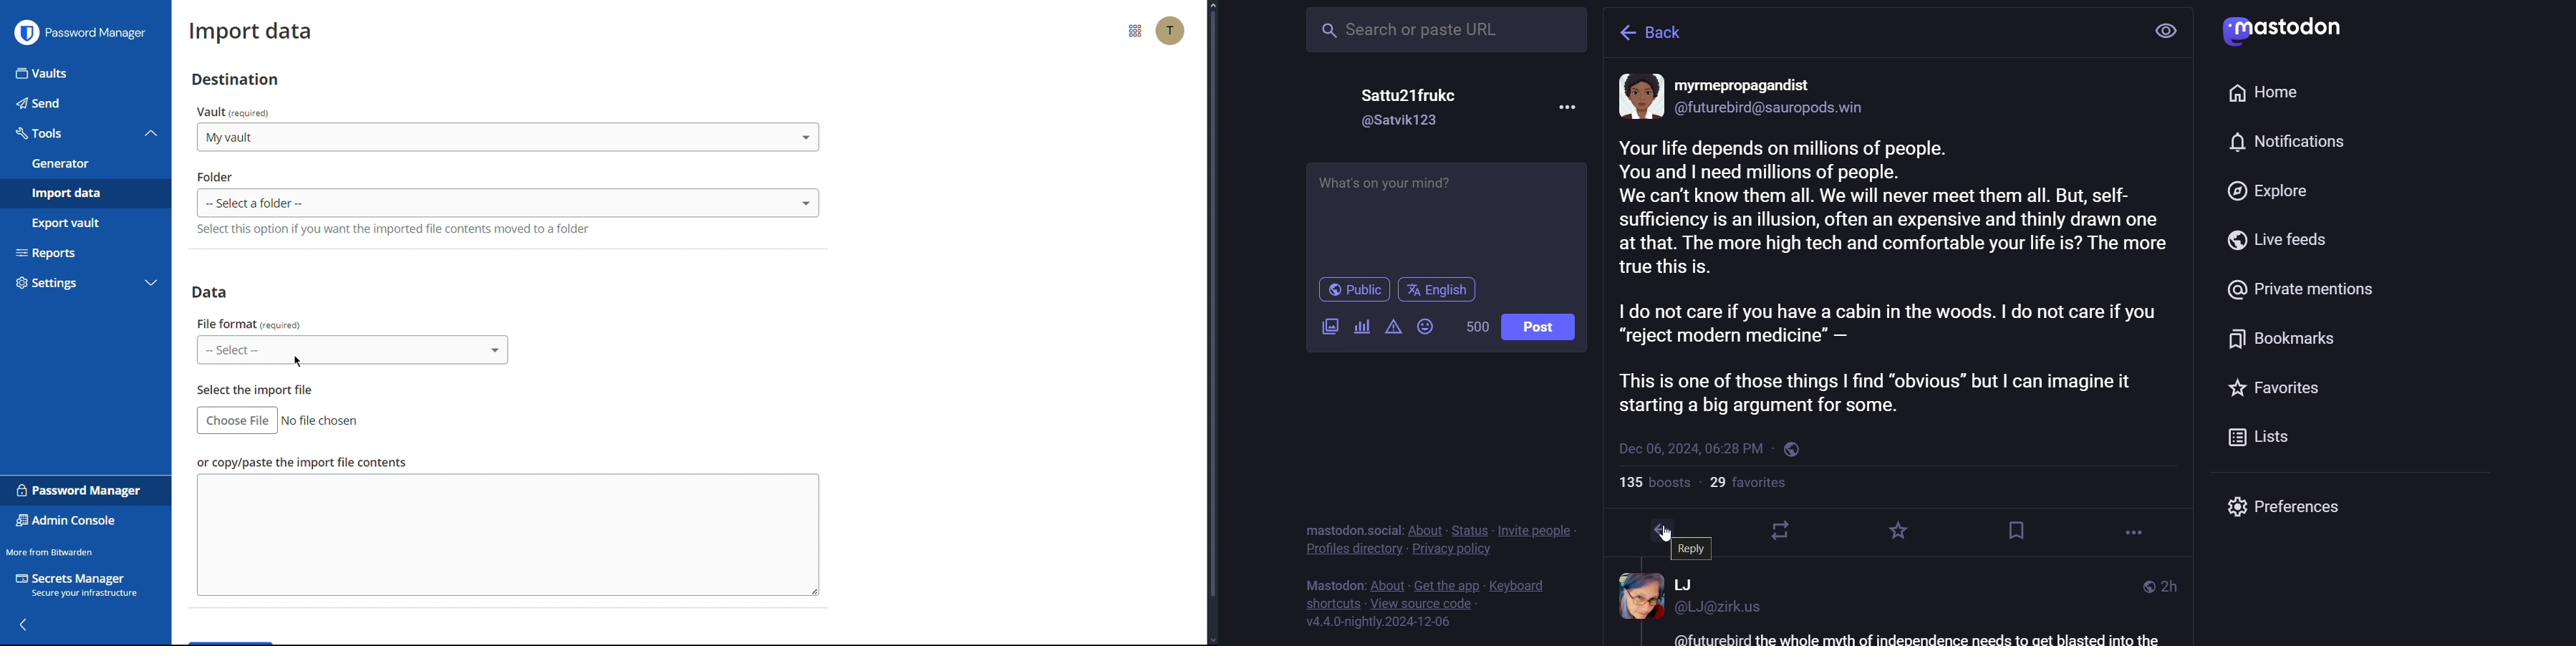 The height and width of the screenshot is (672, 2576). What do you see at coordinates (67, 522) in the screenshot?
I see `Admin Console` at bounding box center [67, 522].